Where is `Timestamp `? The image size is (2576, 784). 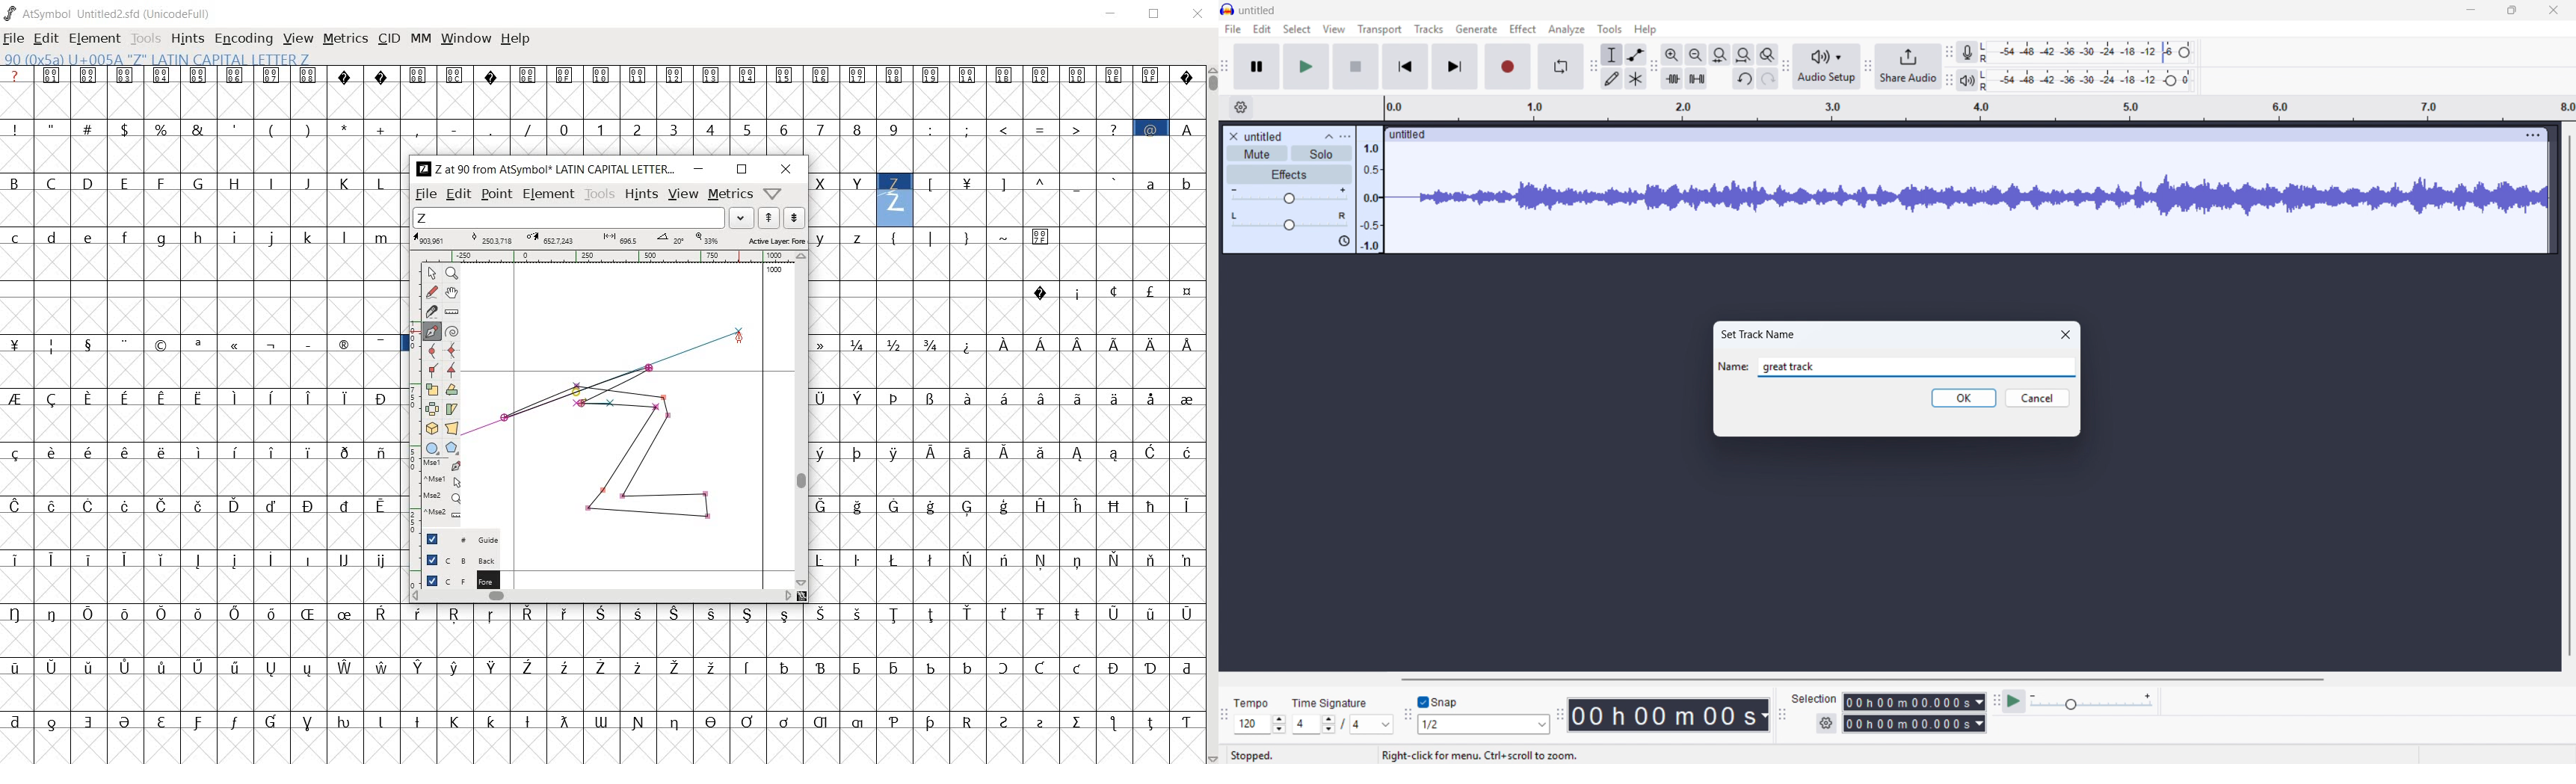 Timestamp  is located at coordinates (1671, 715).